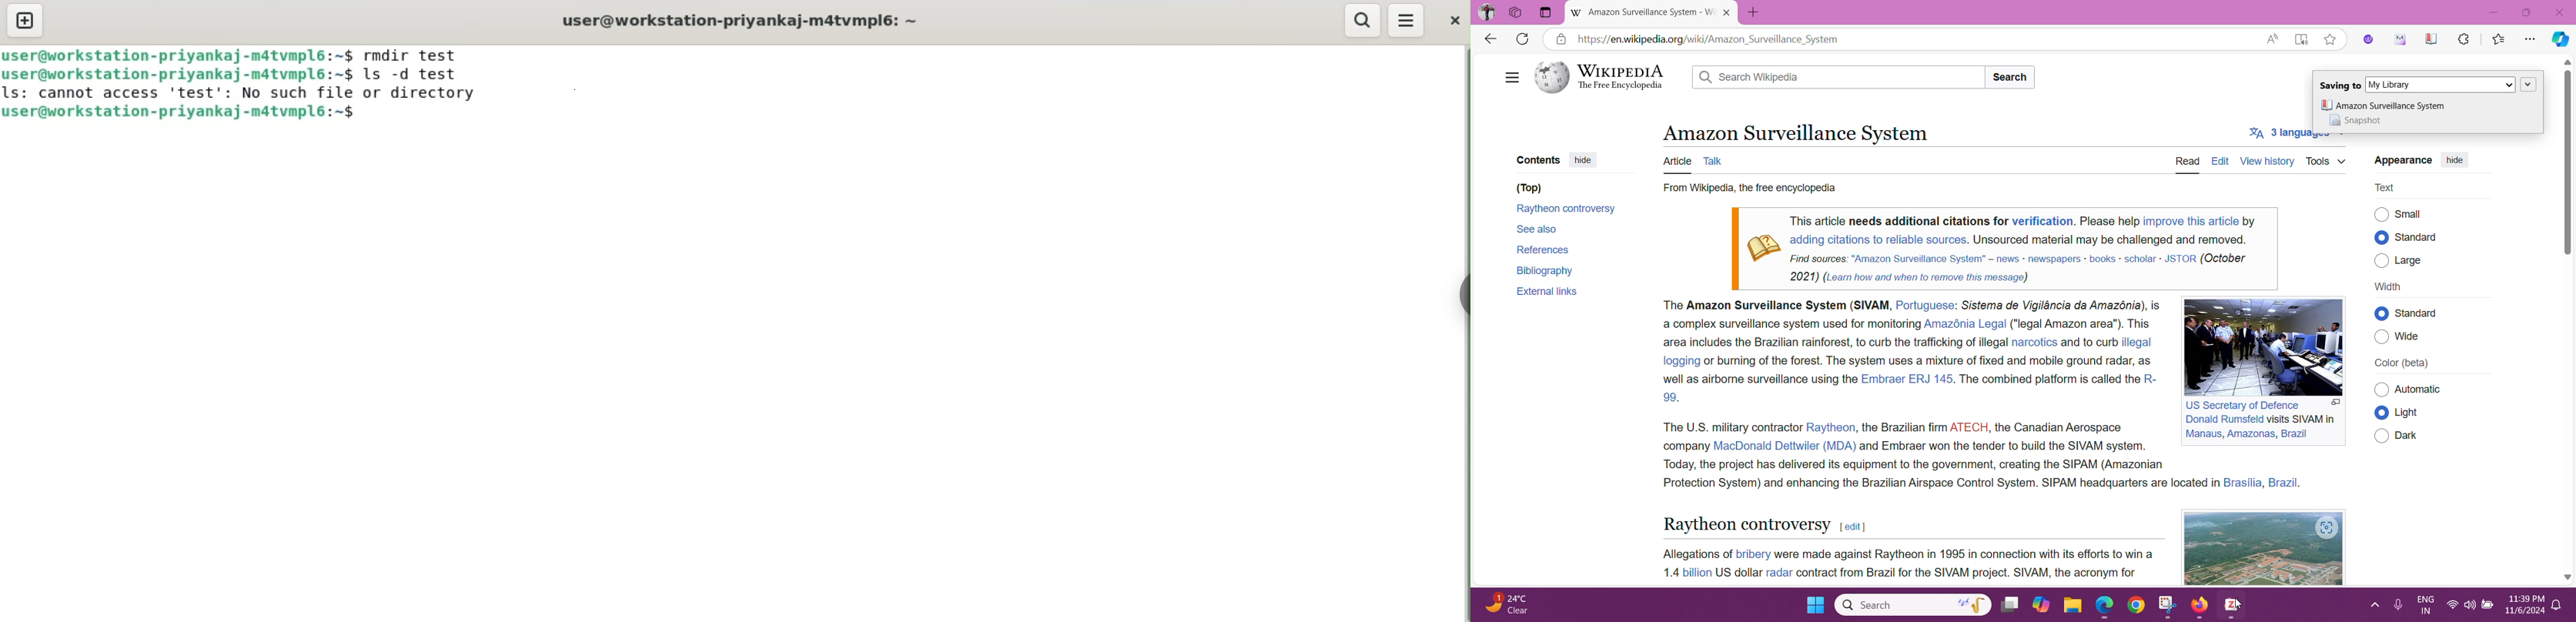 This screenshot has height=644, width=2576. What do you see at coordinates (2382, 435) in the screenshot?
I see `Unselected` at bounding box center [2382, 435].